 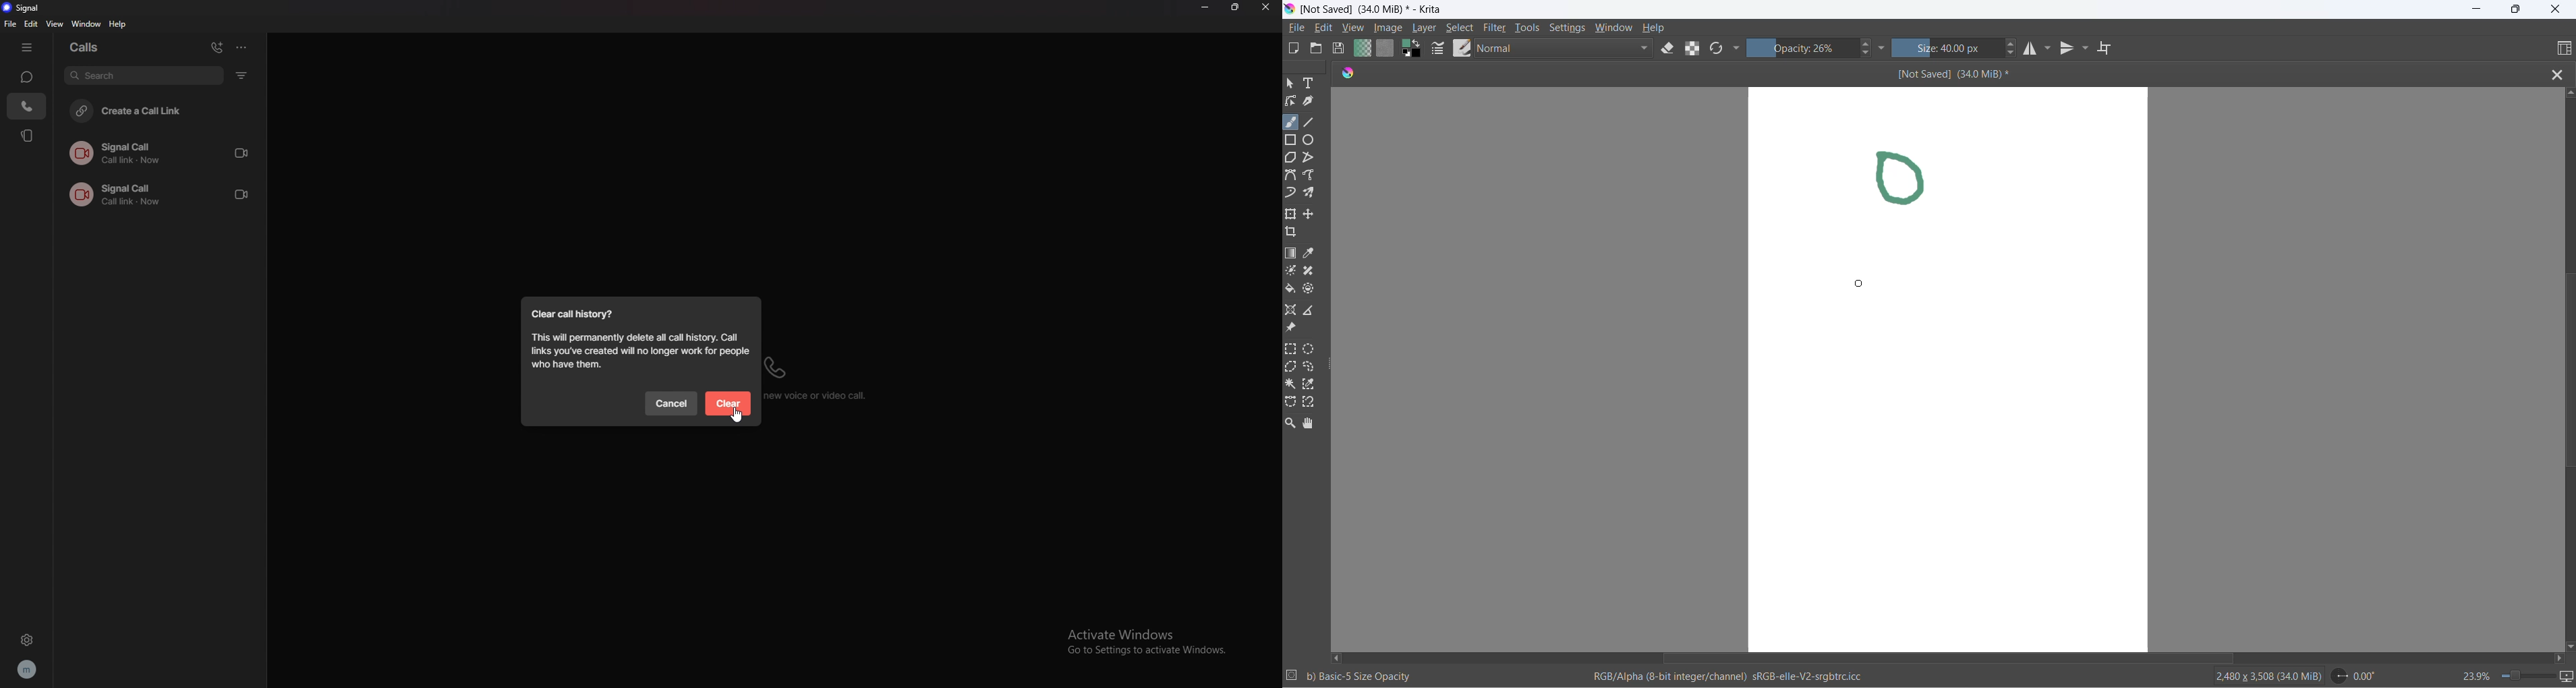 What do you see at coordinates (1291, 159) in the screenshot?
I see `polygon tool` at bounding box center [1291, 159].